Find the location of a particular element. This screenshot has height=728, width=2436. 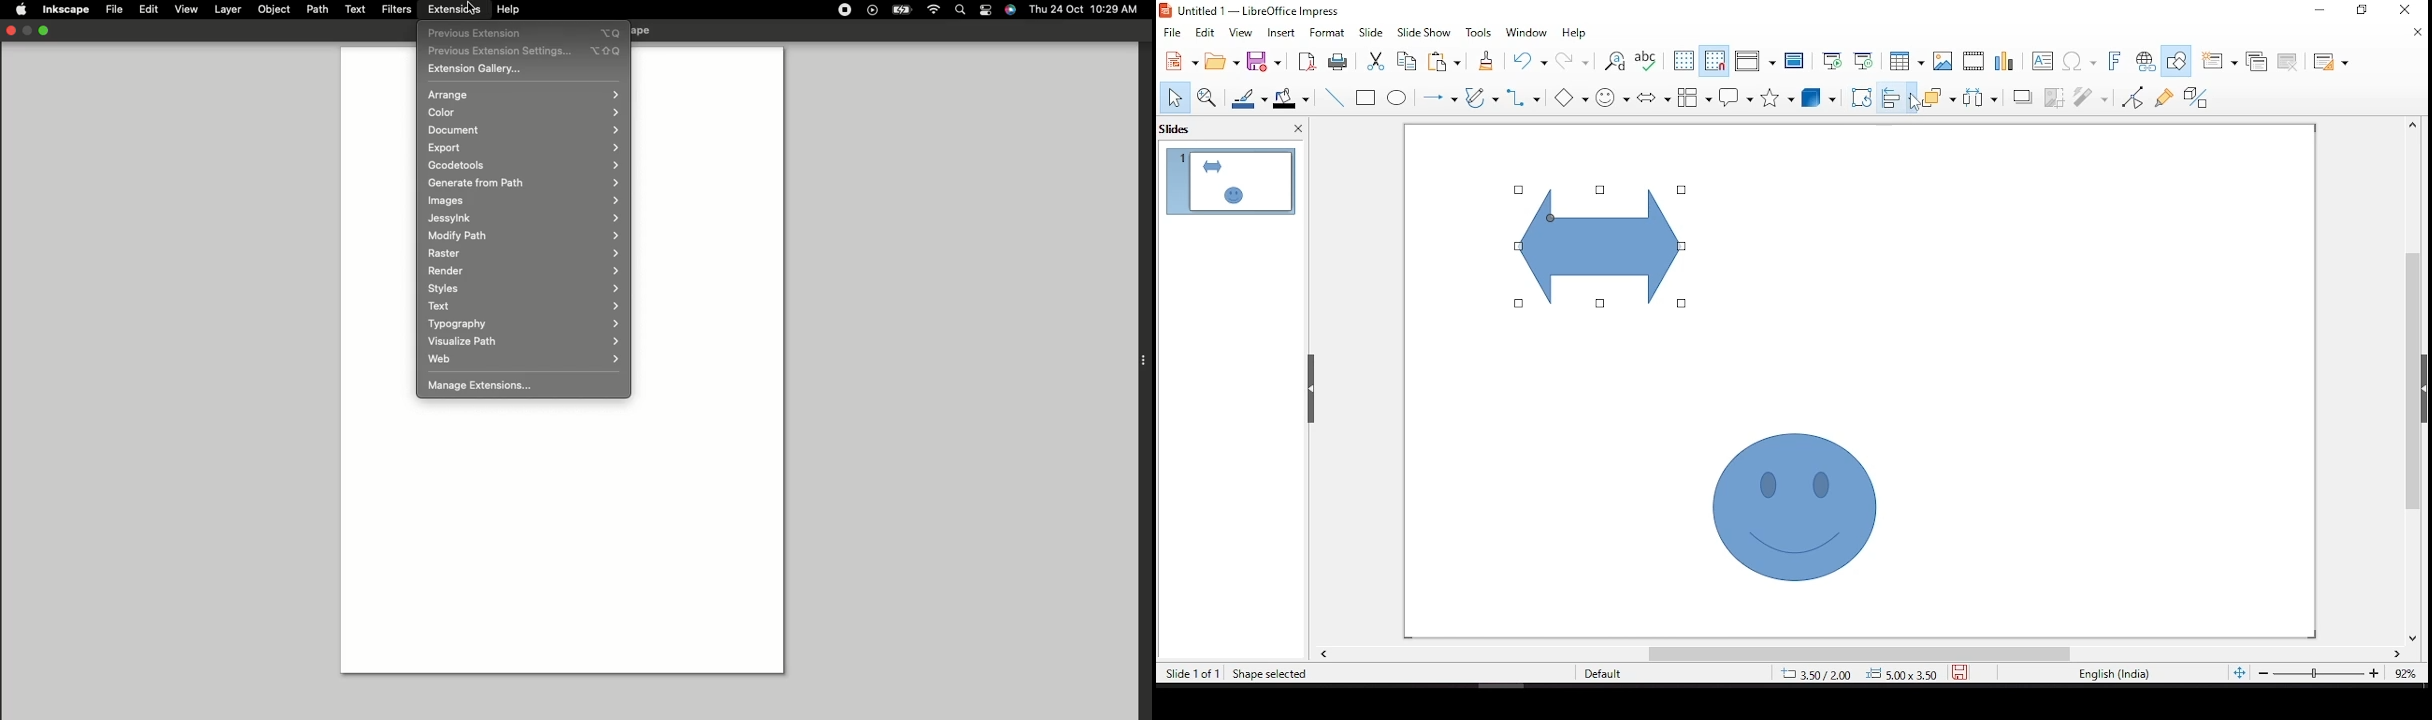

Manage Extensions is located at coordinates (482, 386).